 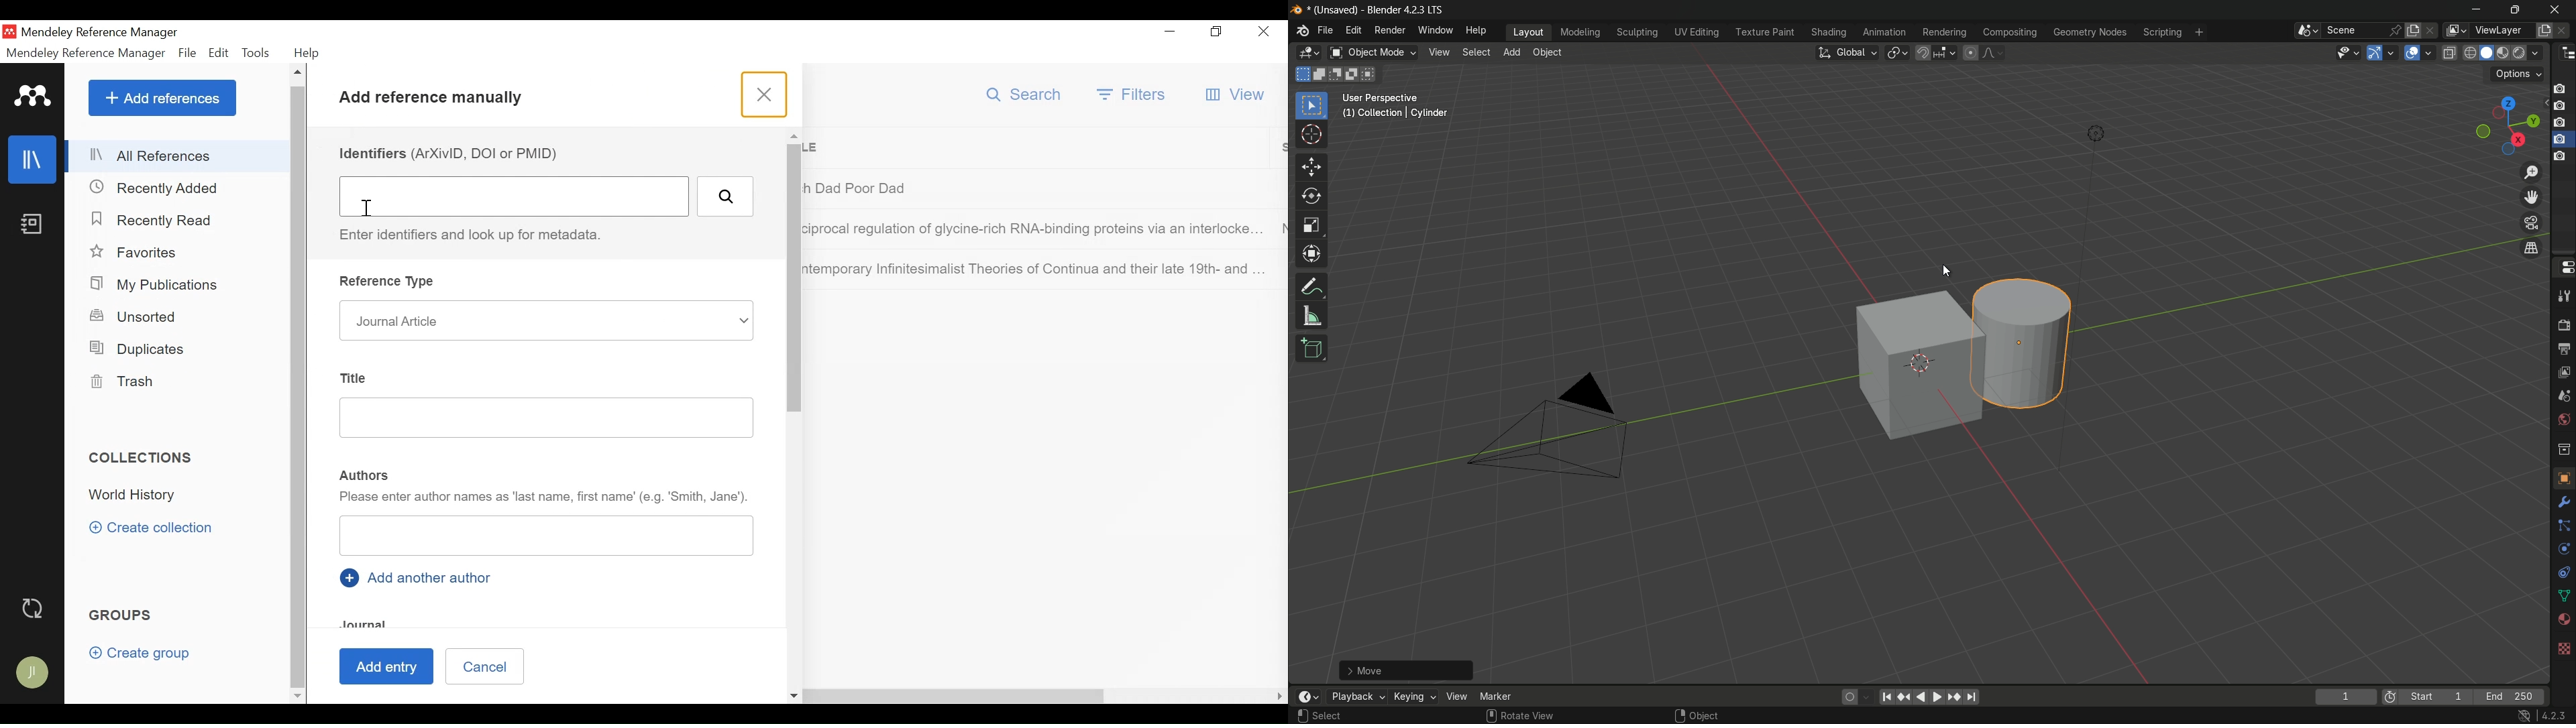 I want to click on Authors, so click(x=365, y=476).